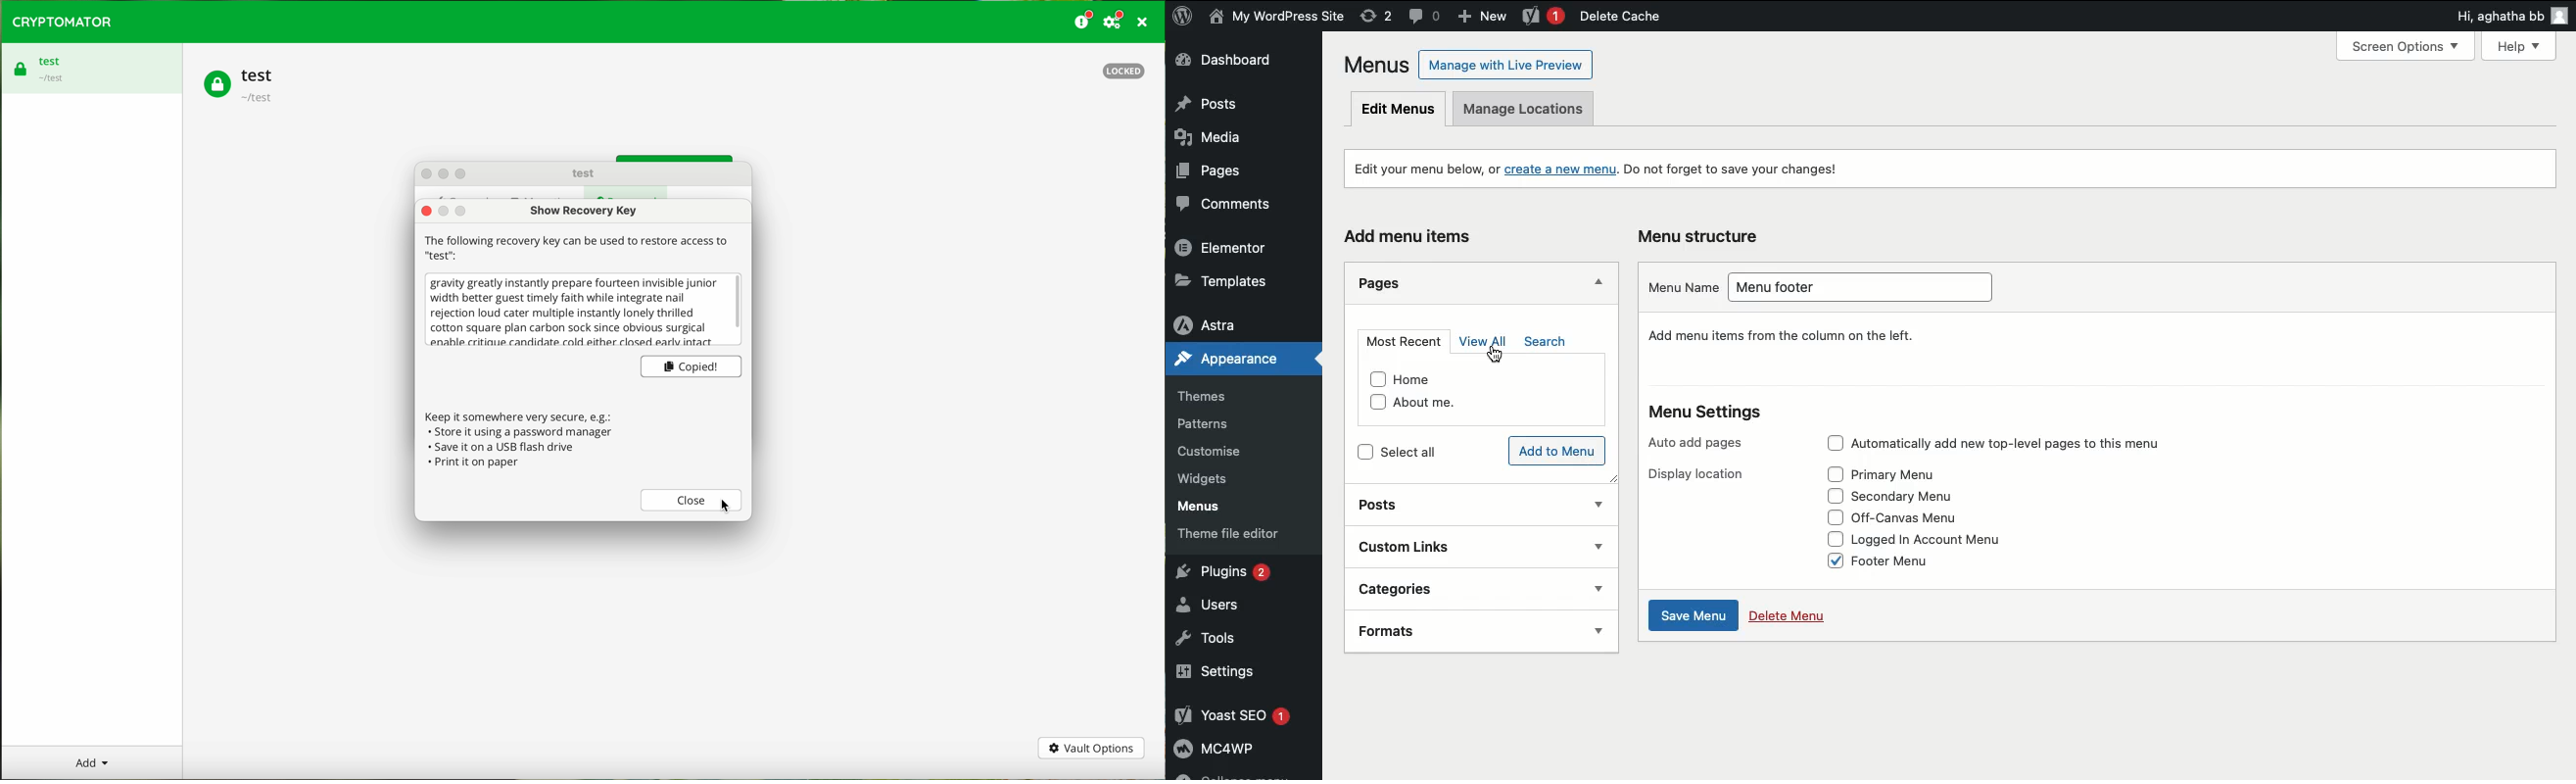 The image size is (2576, 784). What do you see at coordinates (1235, 63) in the screenshot?
I see `Dashboard` at bounding box center [1235, 63].